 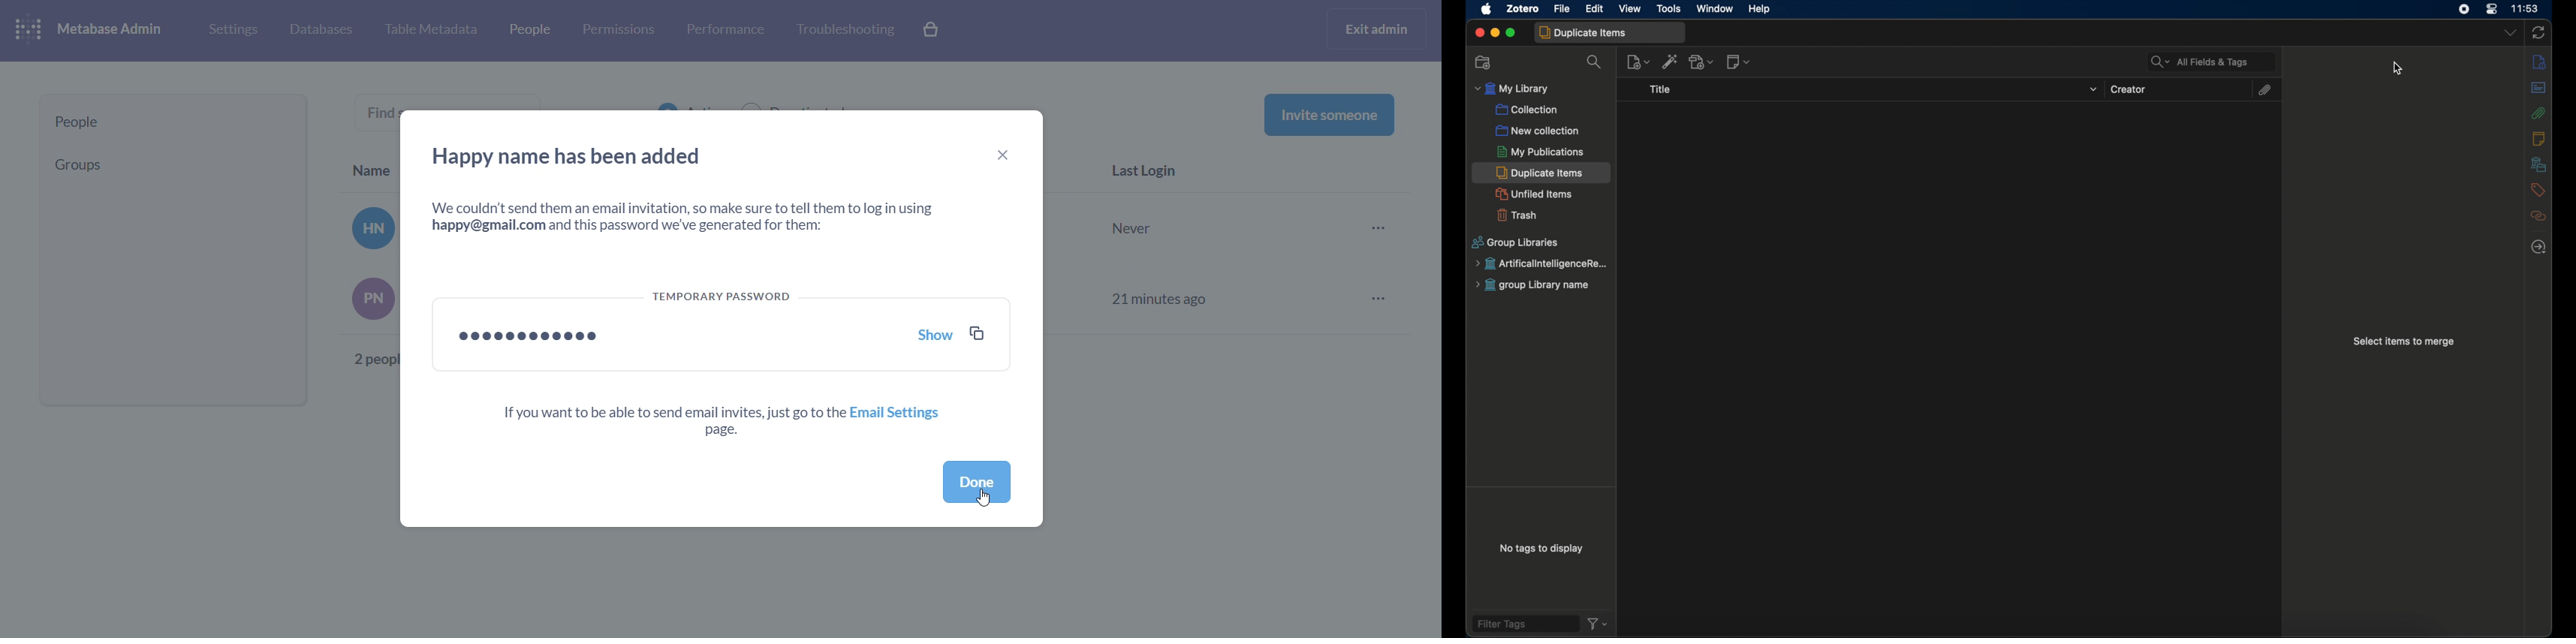 I want to click on new item, so click(x=1638, y=62).